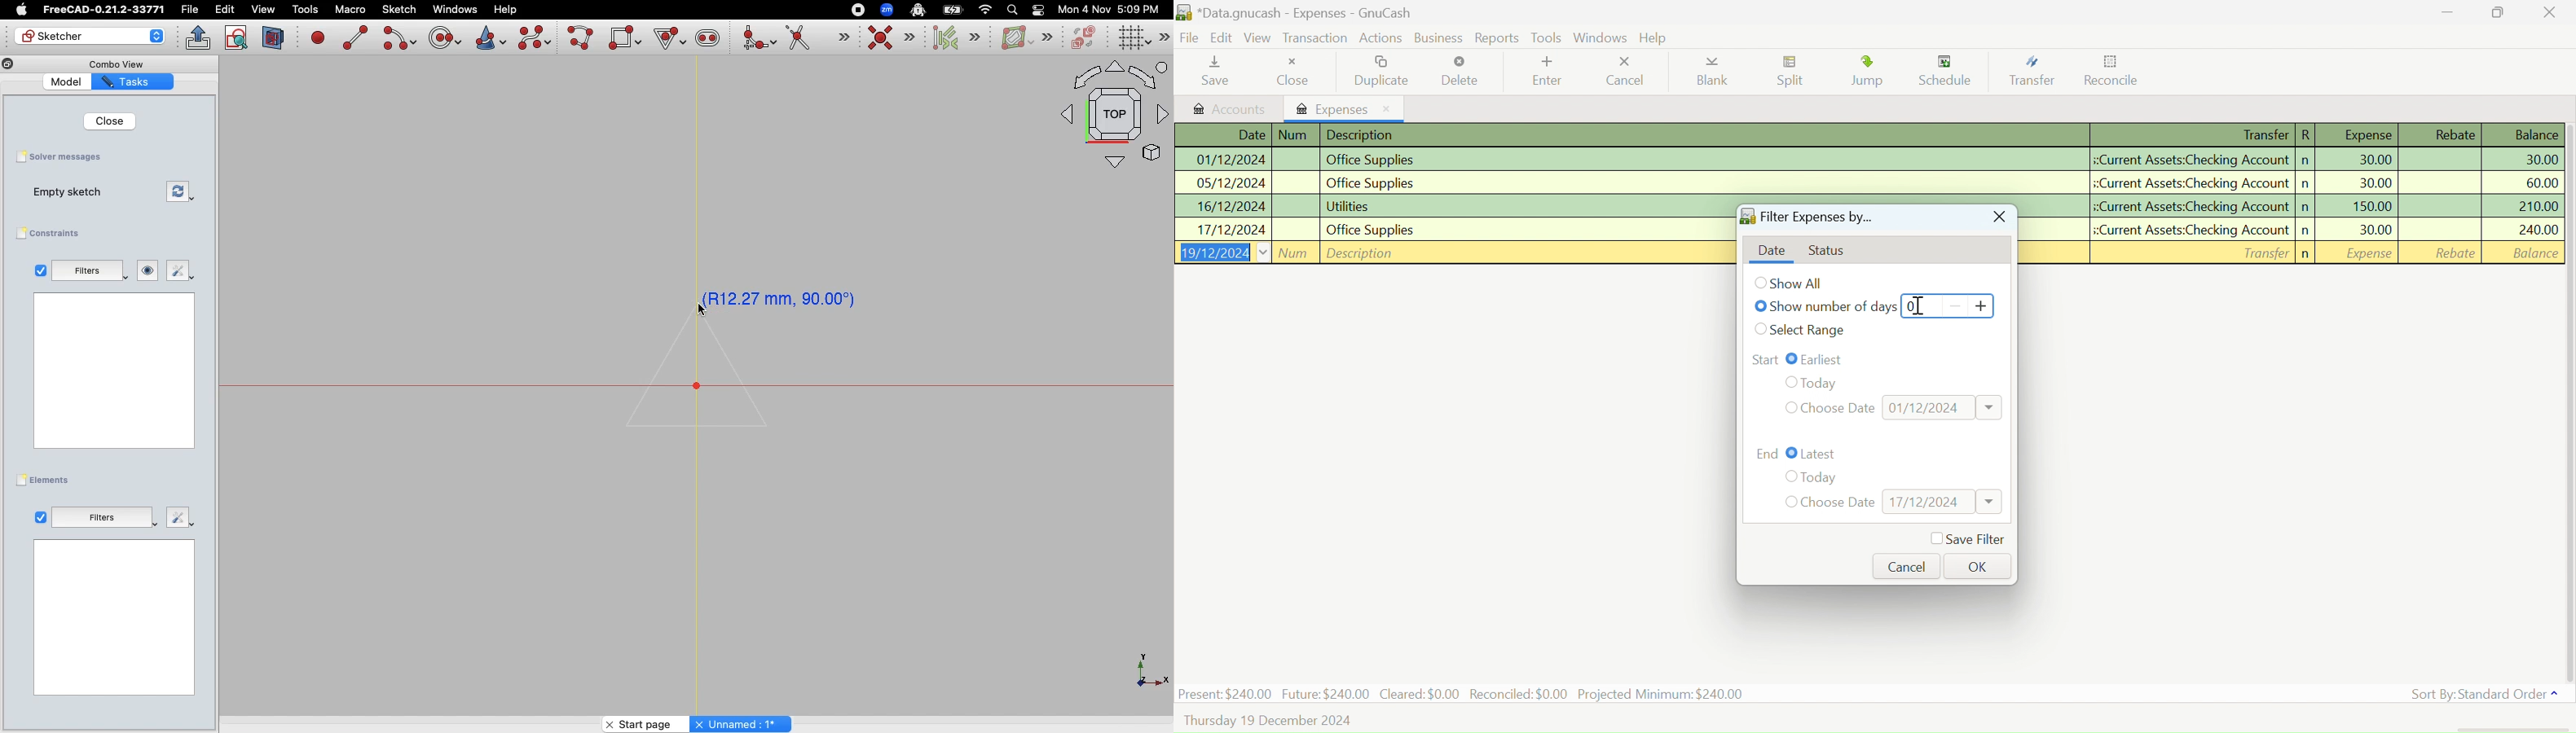 Image resolution: width=2576 pixels, height=756 pixels. I want to click on Tasks, so click(134, 82).